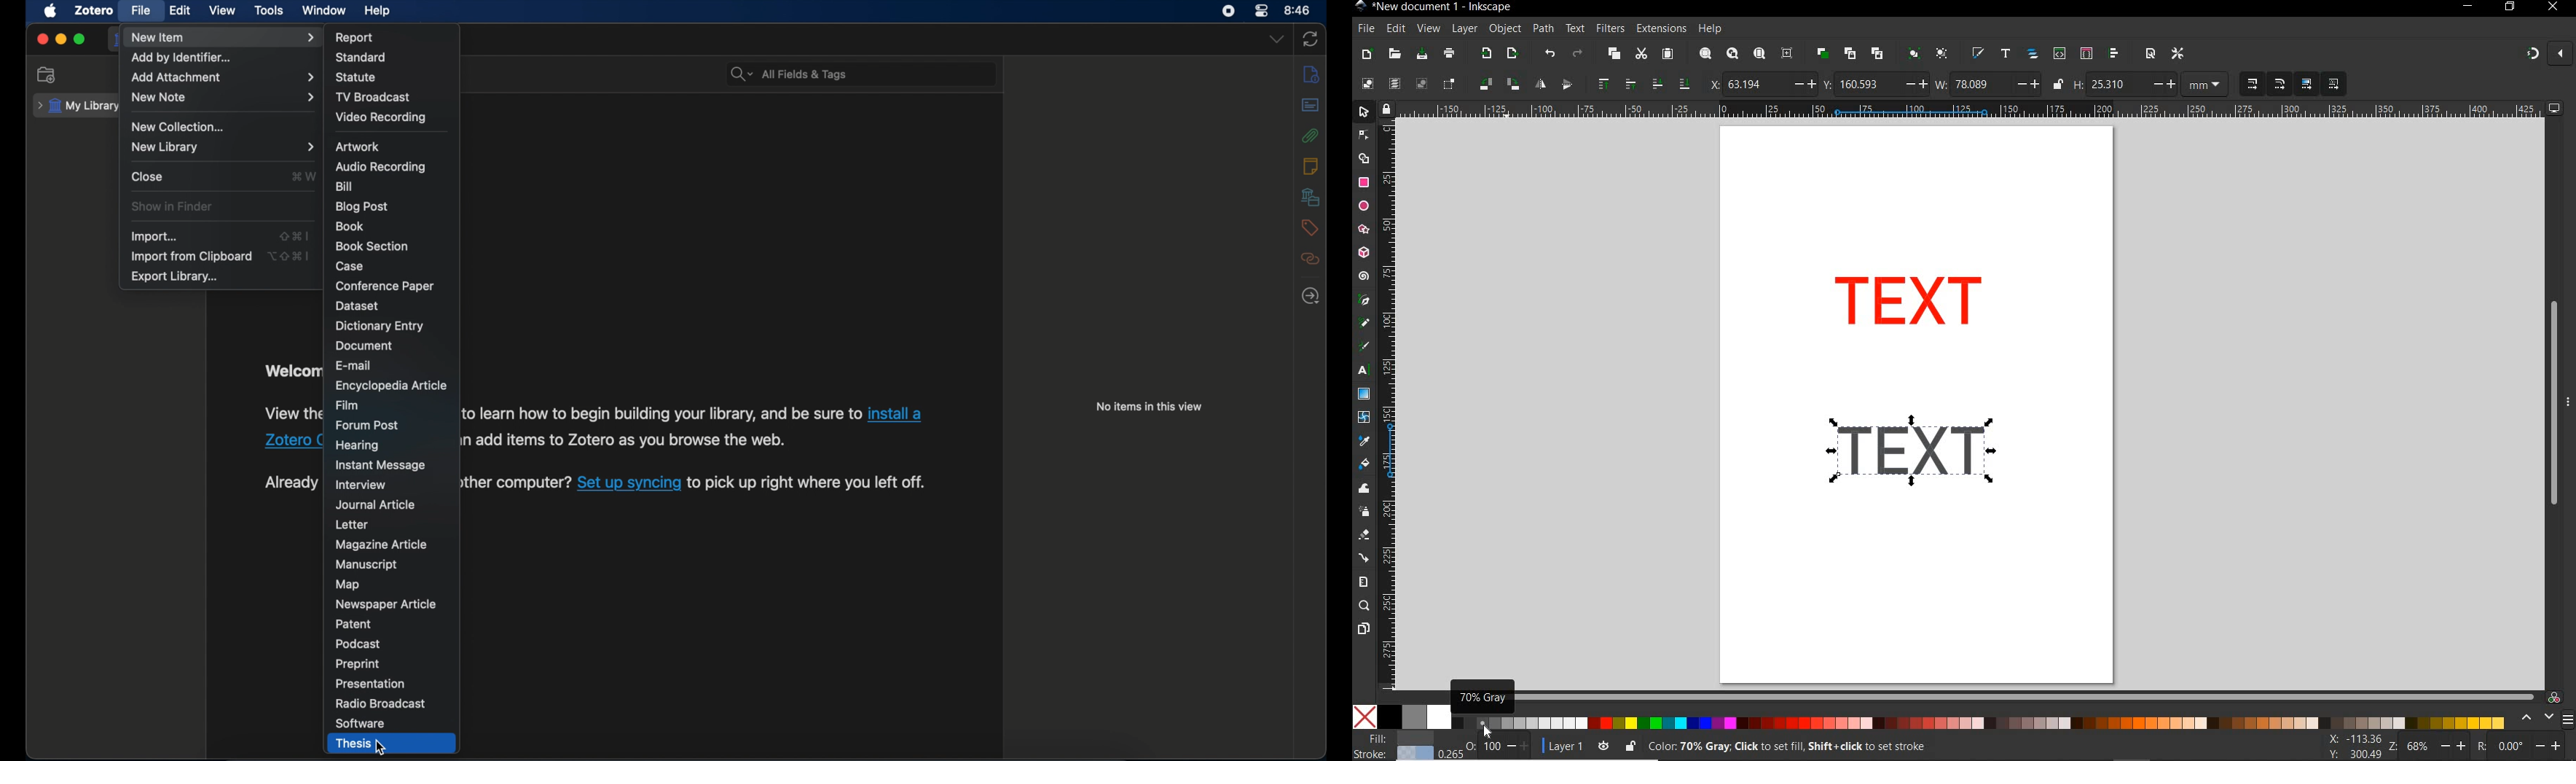 This screenshot has height=784, width=2576. Describe the element at coordinates (1364, 558) in the screenshot. I see `connector tool` at that location.